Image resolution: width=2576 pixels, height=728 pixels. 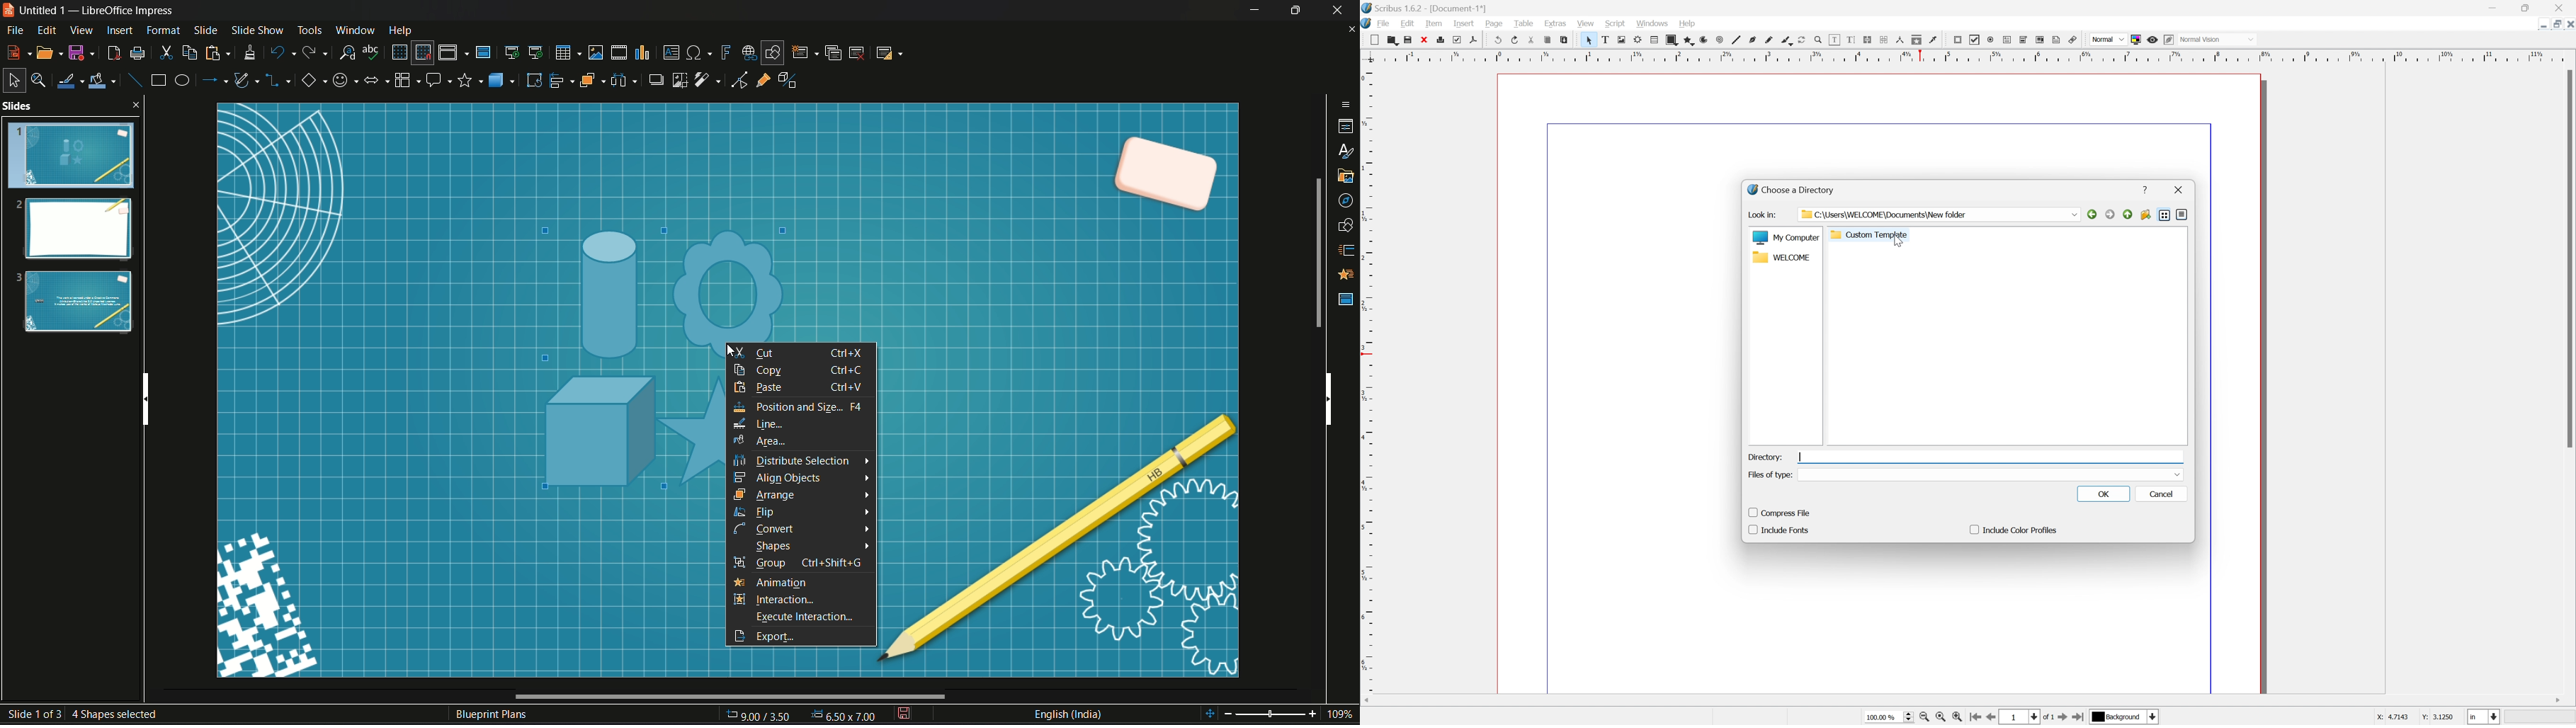 What do you see at coordinates (1254, 10) in the screenshot?
I see `Minimize` at bounding box center [1254, 10].